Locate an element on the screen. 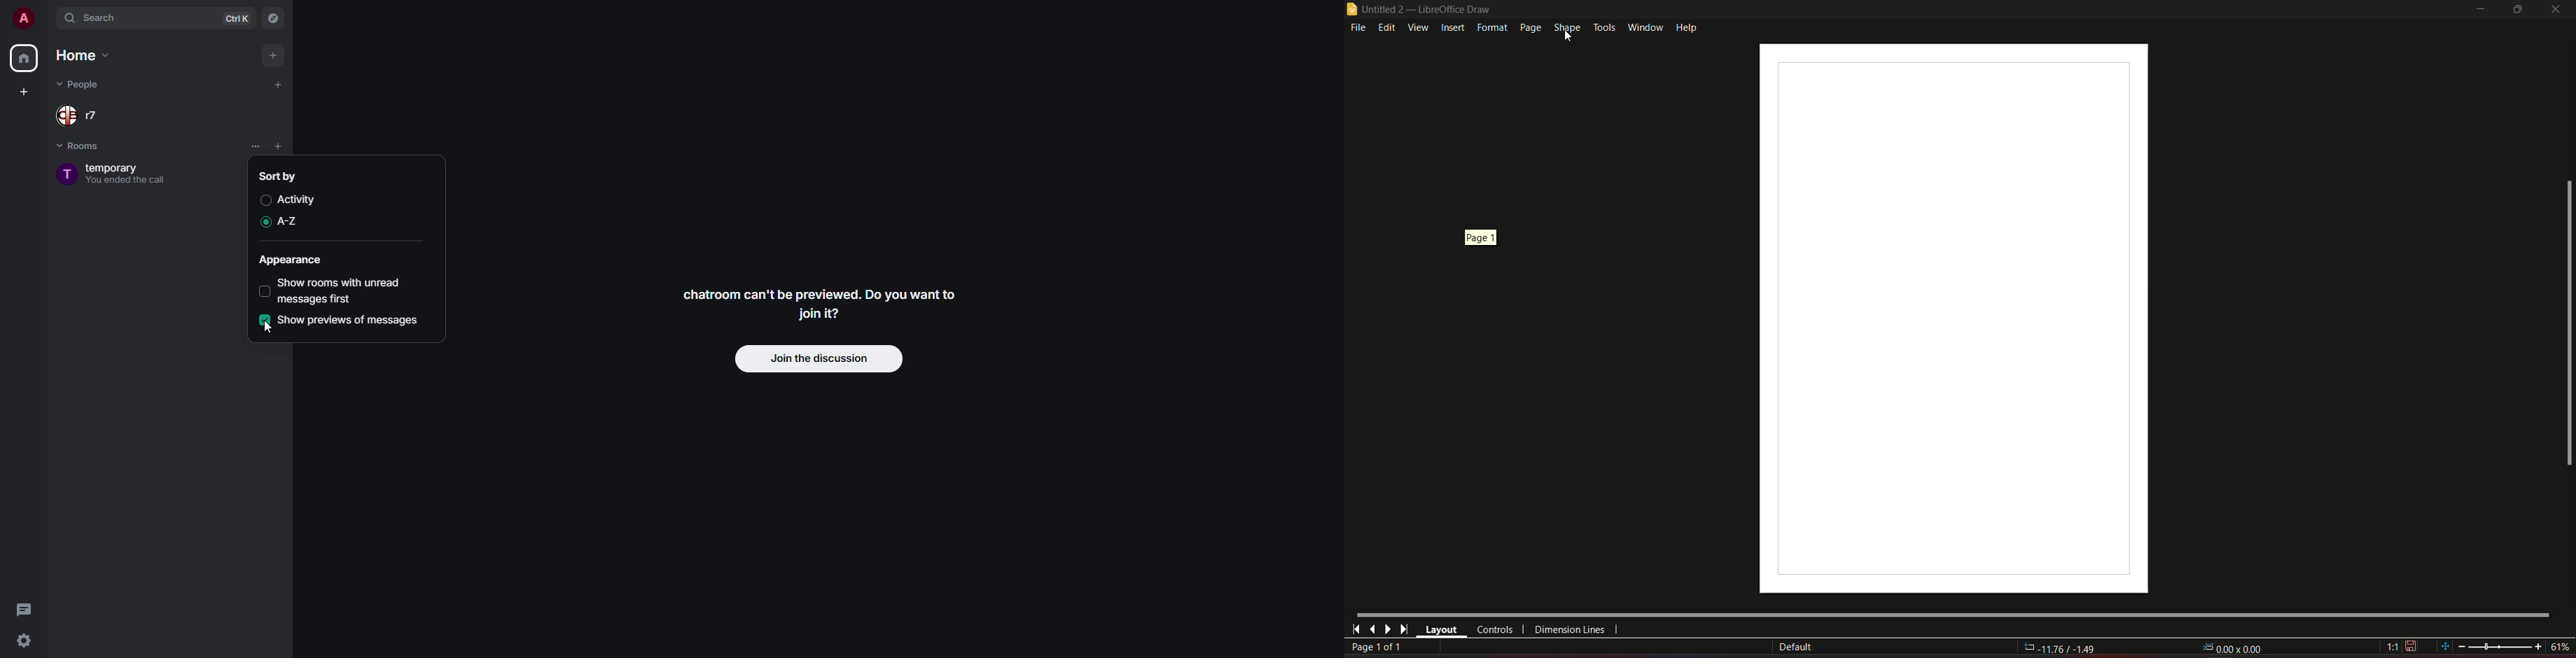 This screenshot has height=672, width=2576. disabled is located at coordinates (266, 200).